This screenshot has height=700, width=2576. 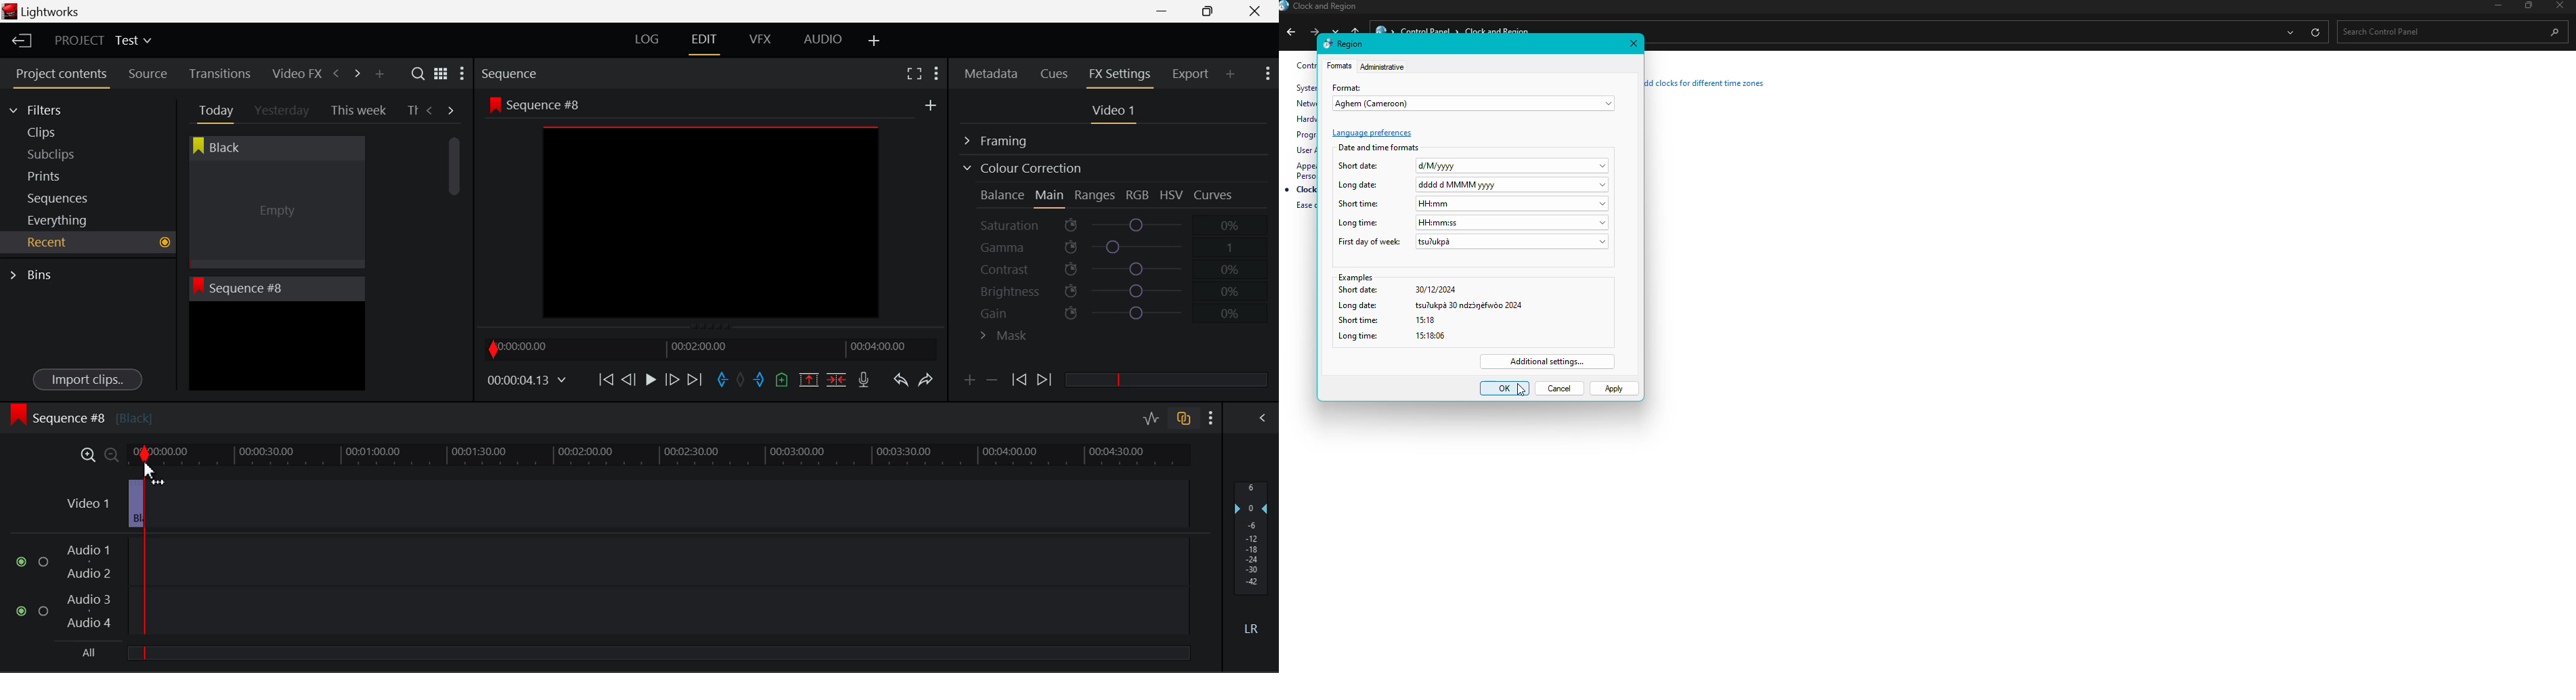 What do you see at coordinates (1473, 203) in the screenshot?
I see `Short time` at bounding box center [1473, 203].